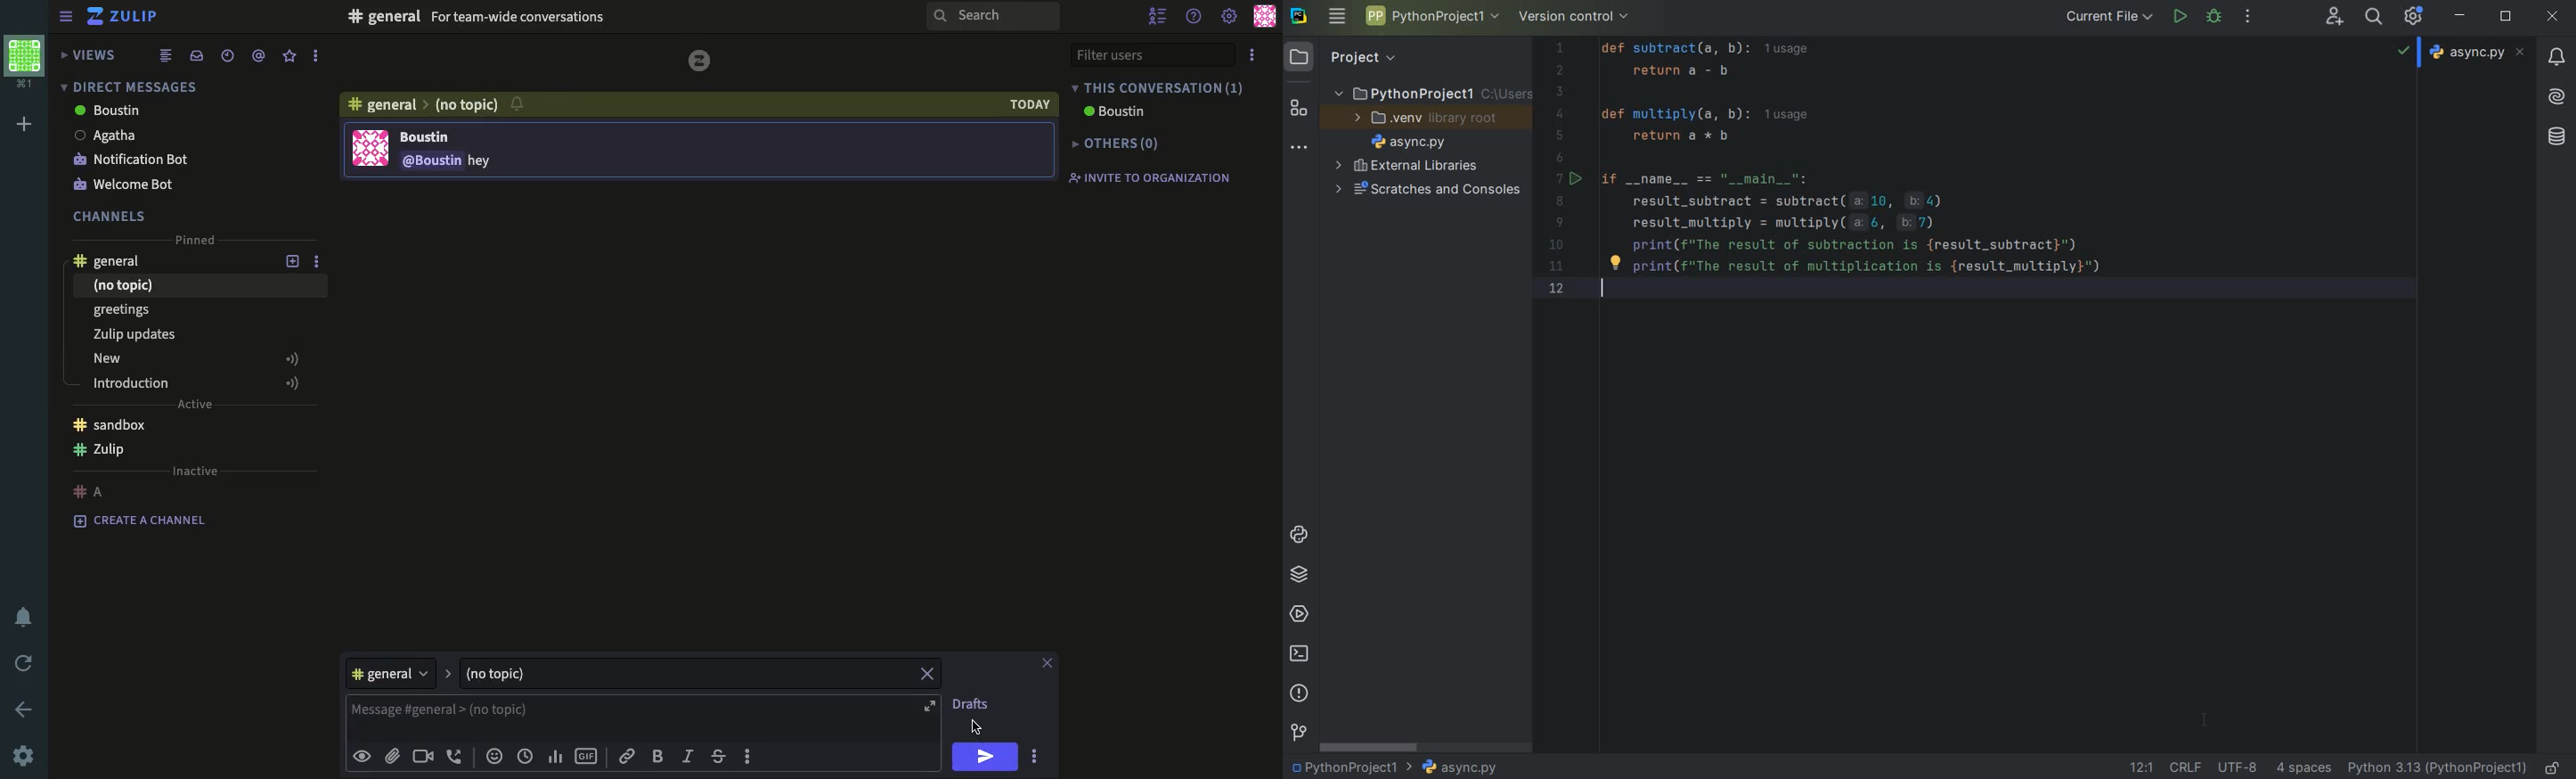  I want to click on general, so click(380, 104).